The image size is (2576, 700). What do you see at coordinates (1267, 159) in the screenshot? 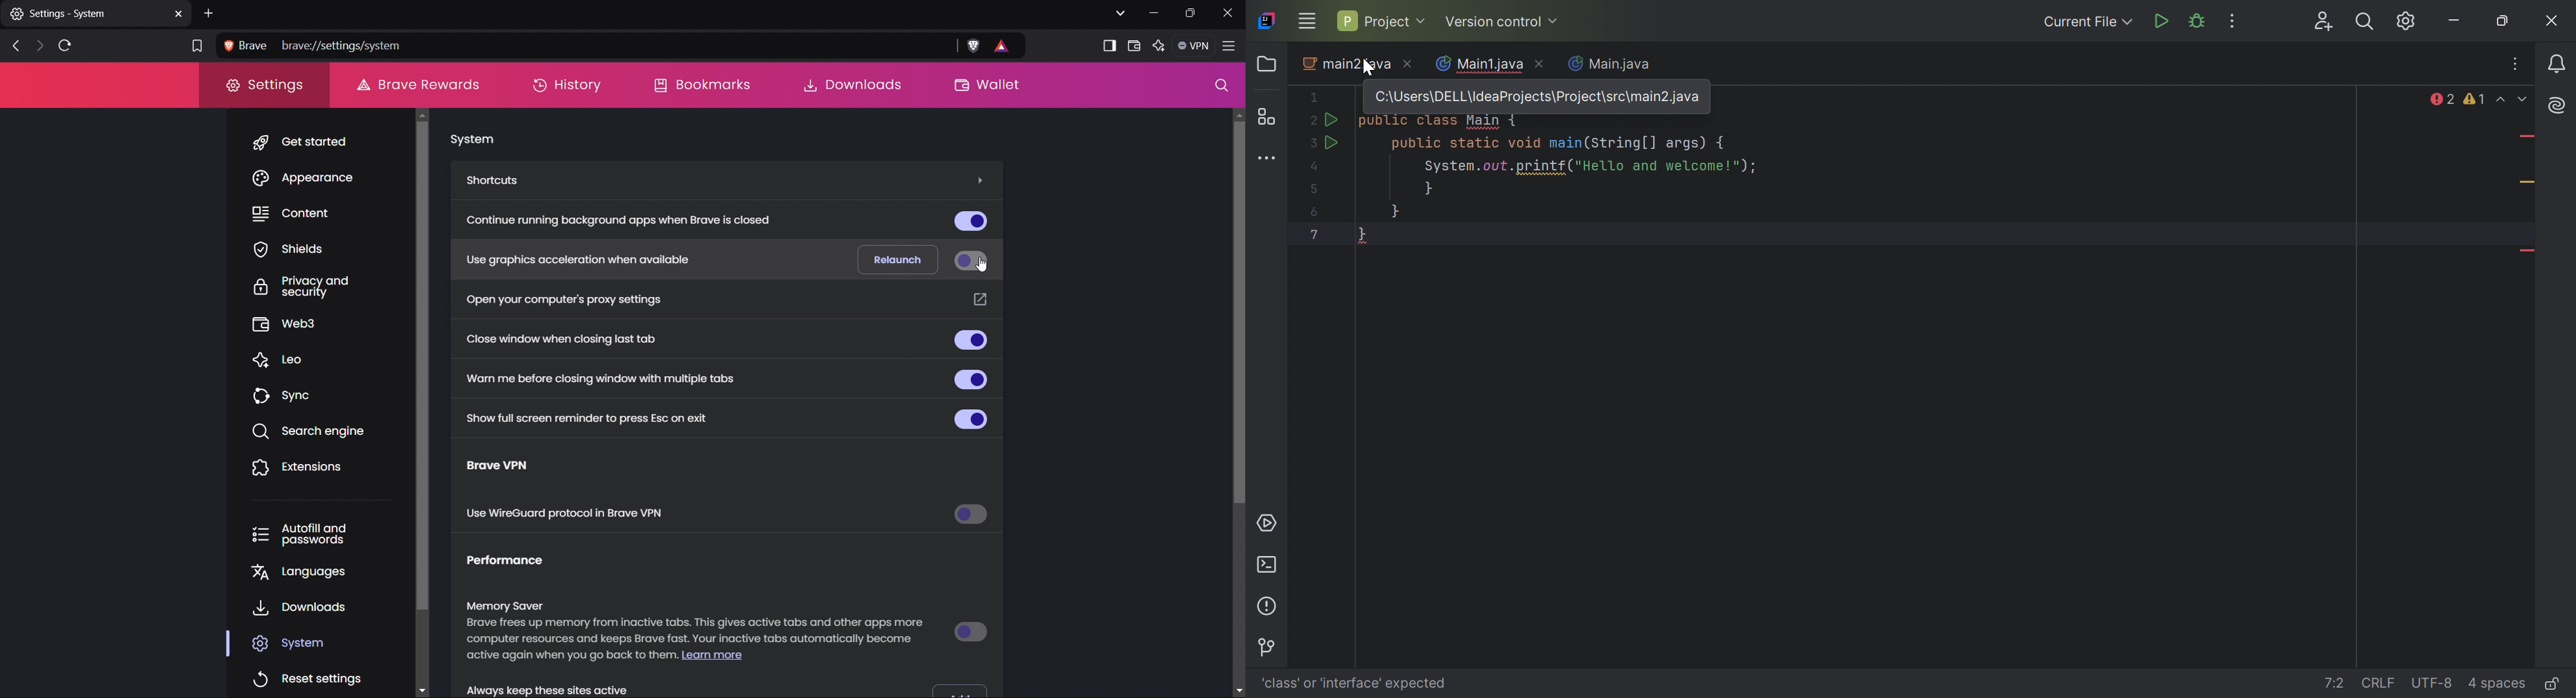
I see `More tool windows` at bounding box center [1267, 159].